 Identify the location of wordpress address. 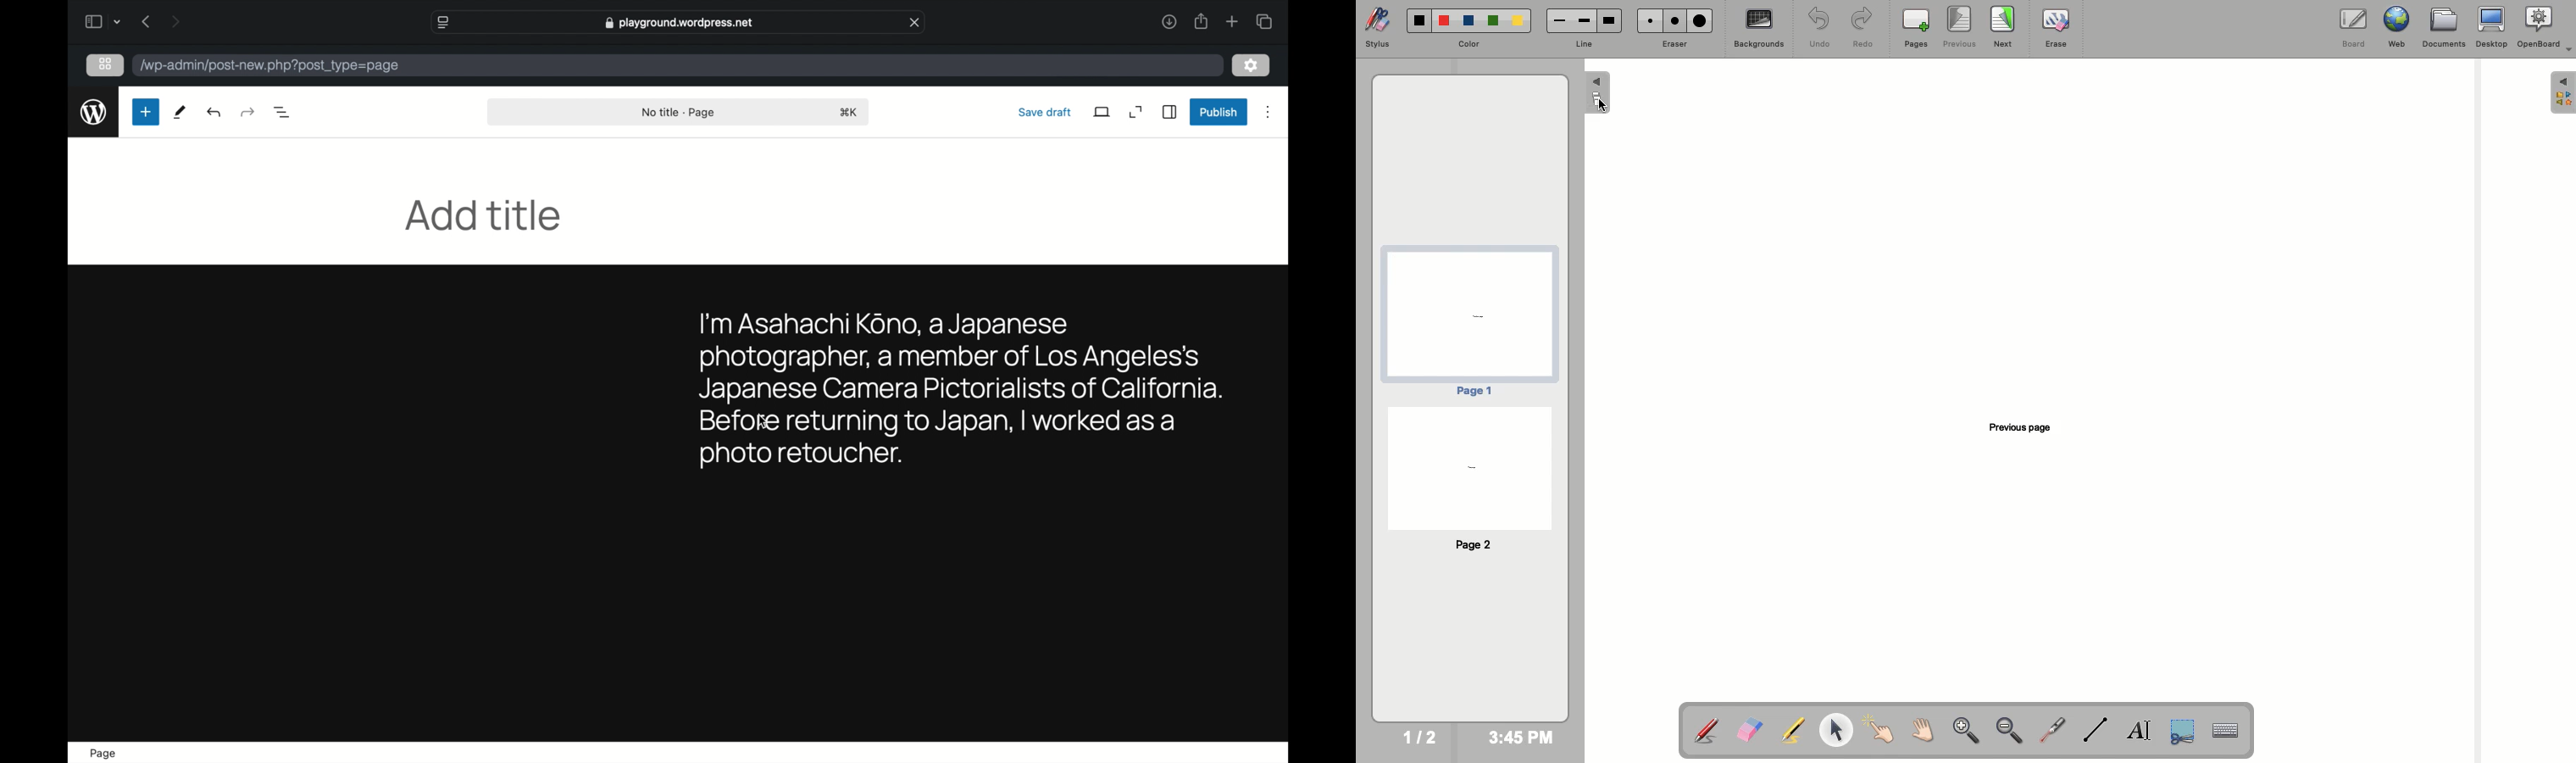
(270, 66).